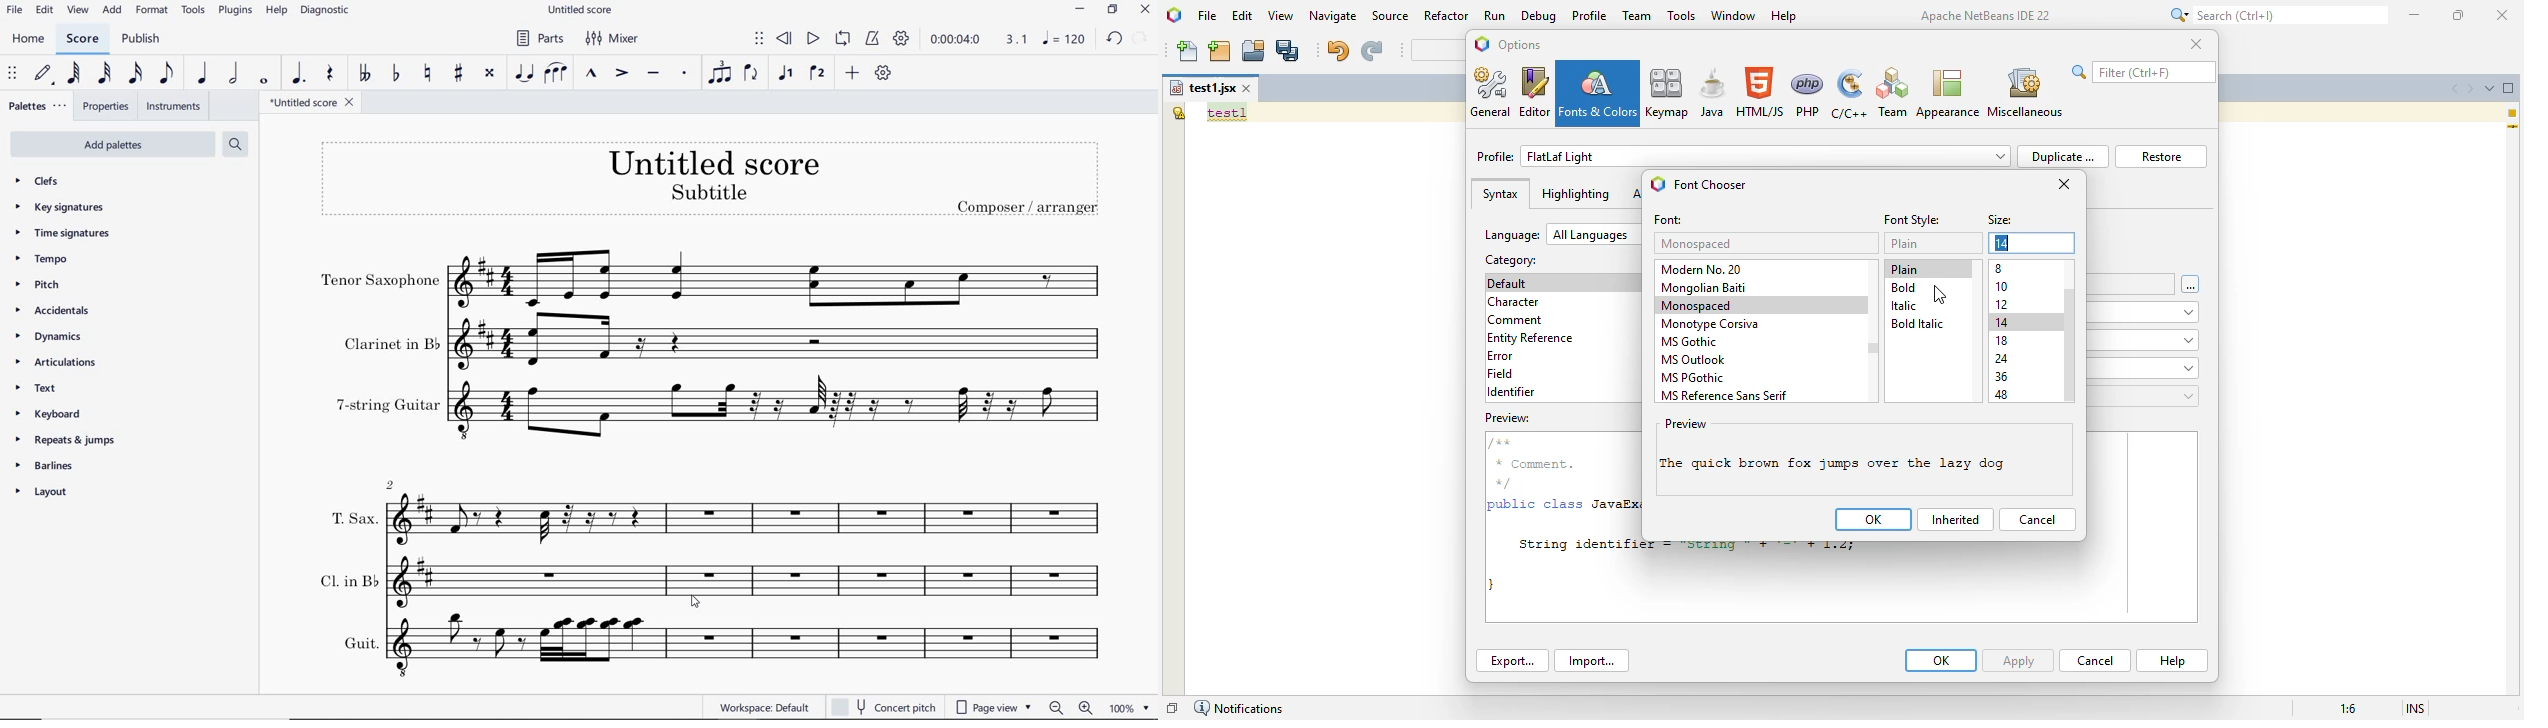 Image resolution: width=2548 pixels, height=728 pixels. Describe the element at coordinates (1534, 464) in the screenshot. I see `* Comment.` at that location.